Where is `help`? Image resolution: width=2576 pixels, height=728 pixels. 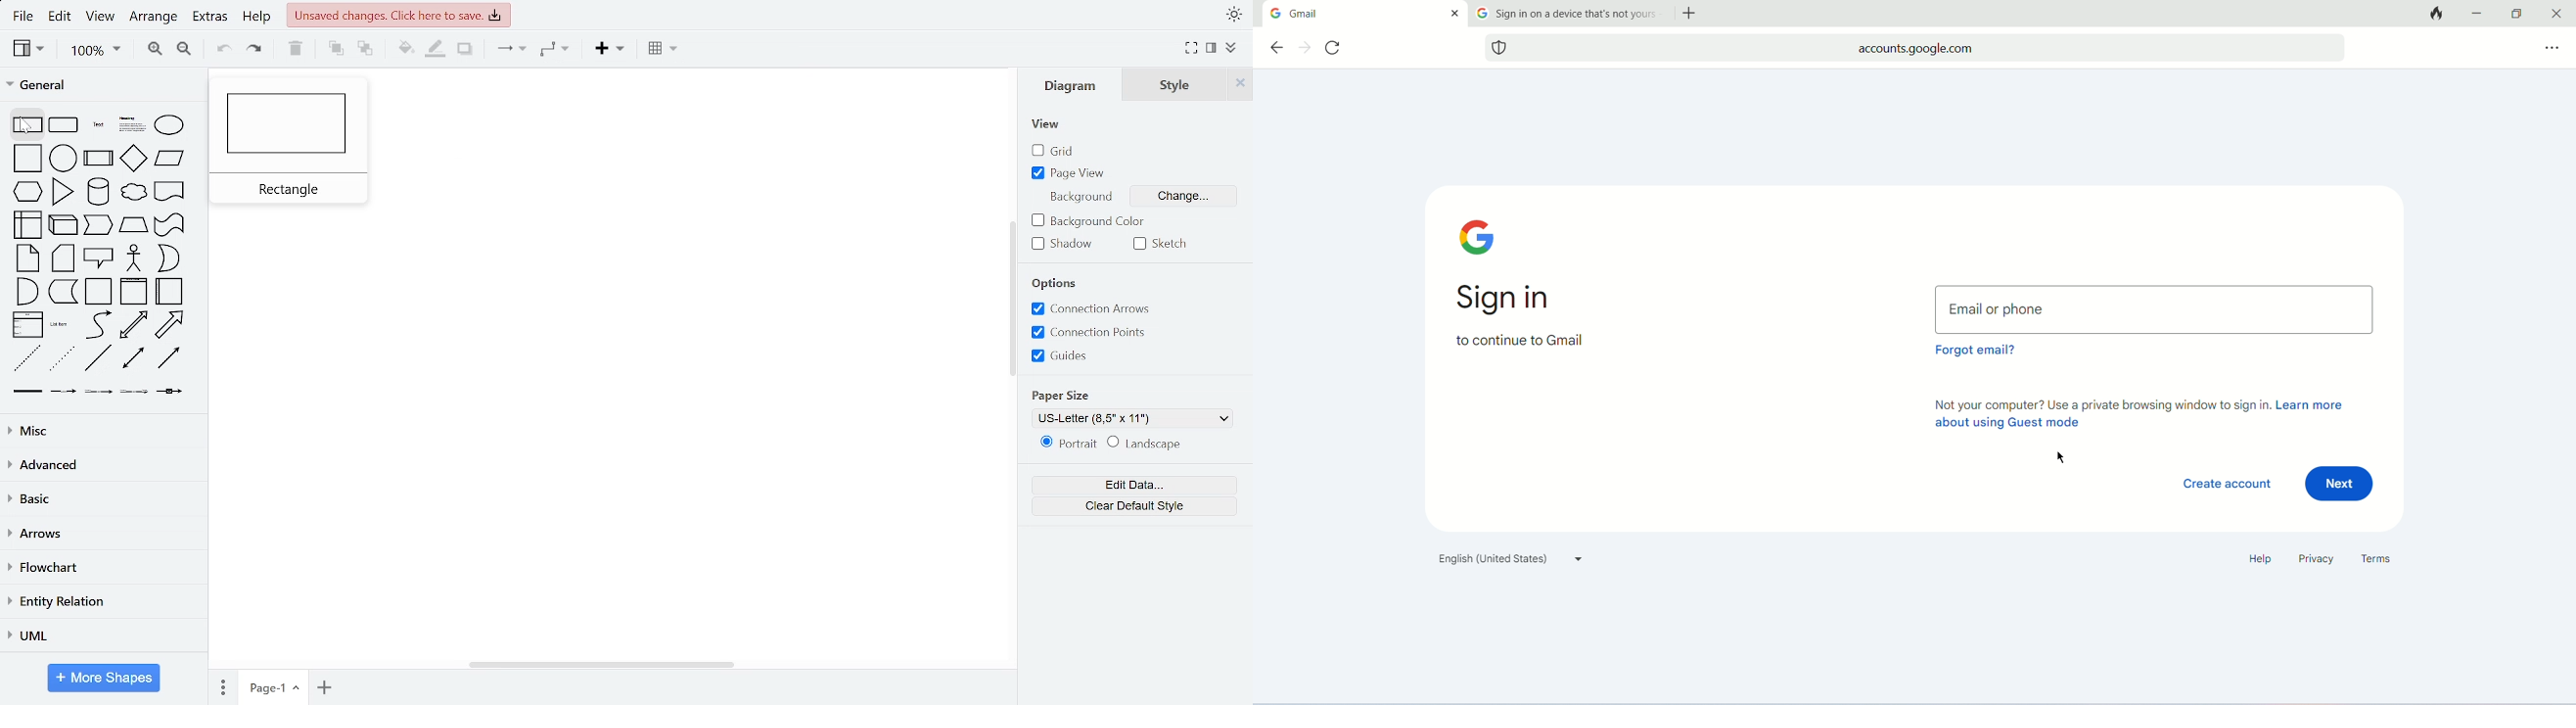 help is located at coordinates (257, 19).